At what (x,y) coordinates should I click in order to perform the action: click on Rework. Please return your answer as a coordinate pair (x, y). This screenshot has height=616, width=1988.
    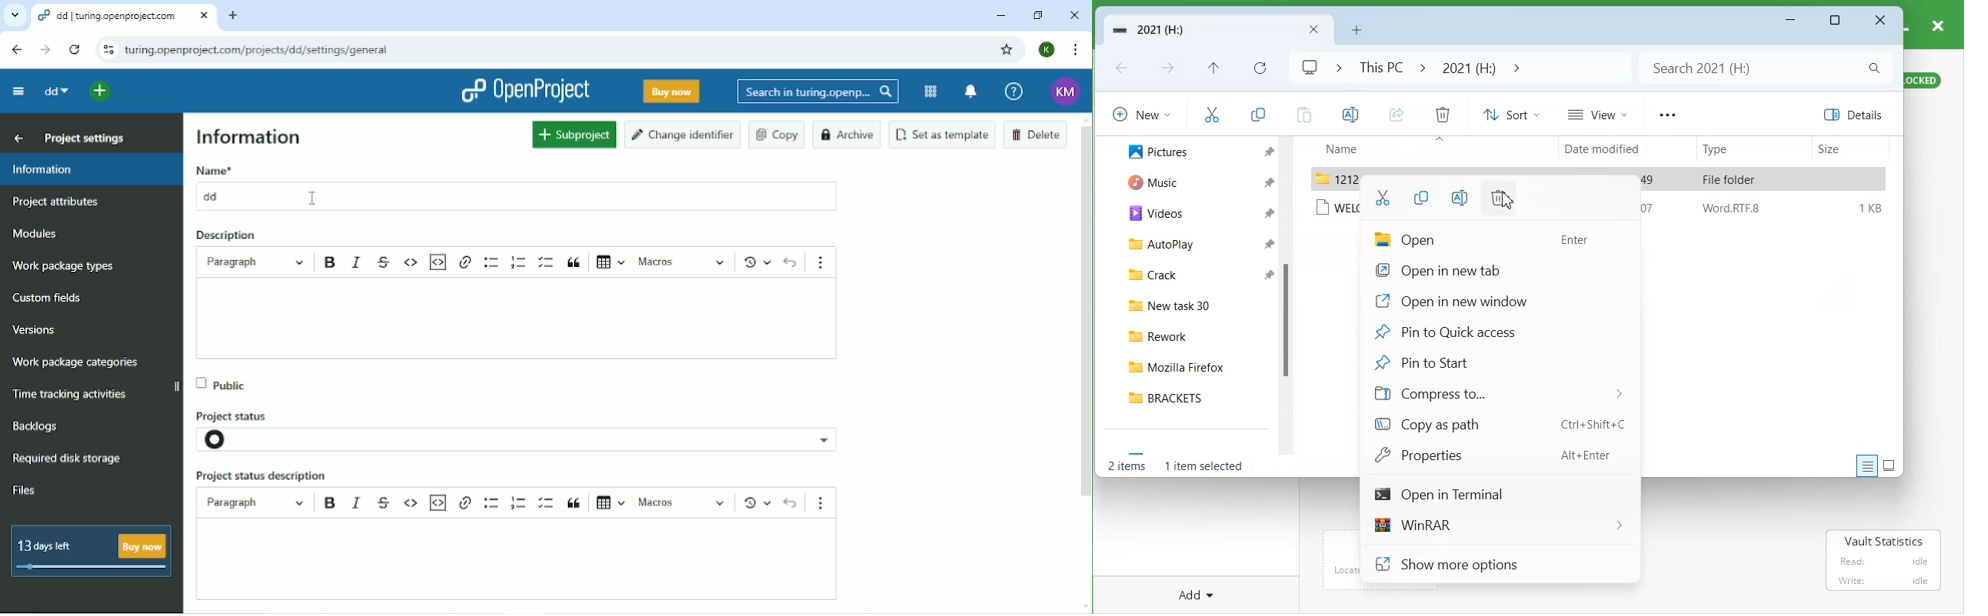
    Looking at the image, I should click on (1197, 336).